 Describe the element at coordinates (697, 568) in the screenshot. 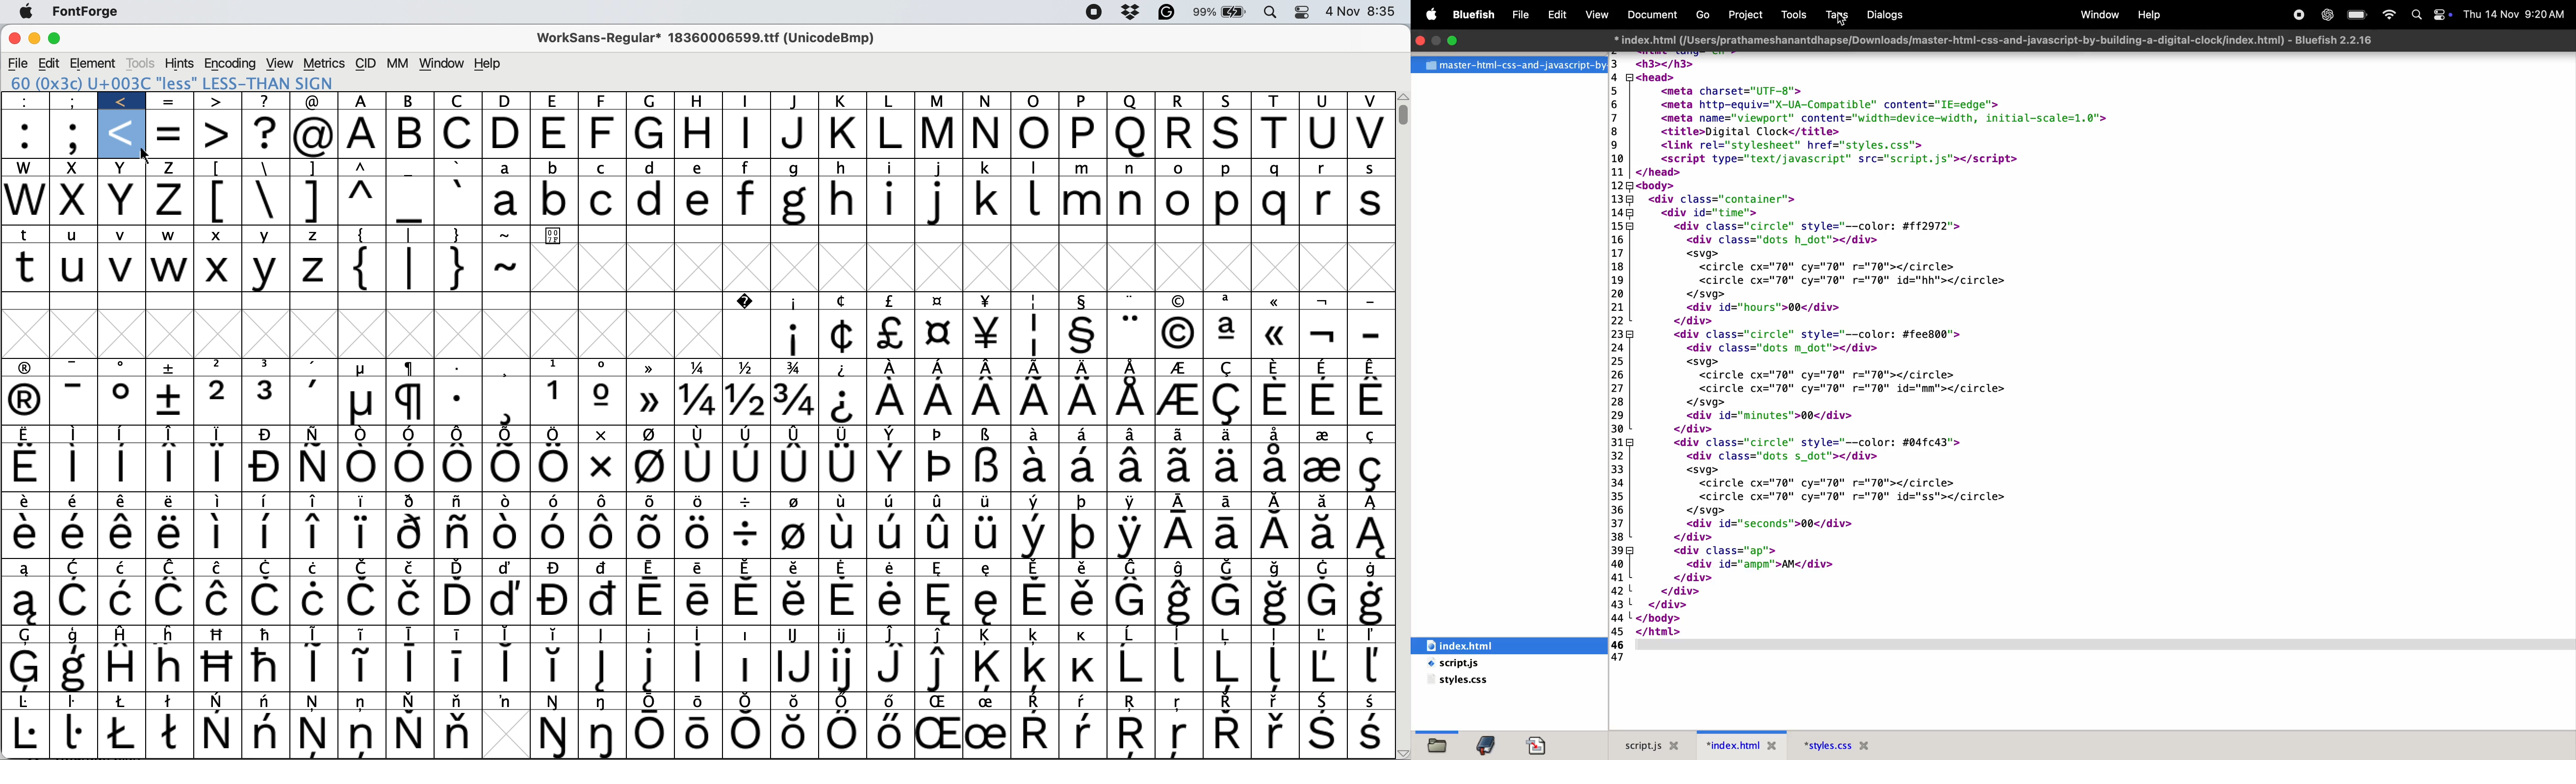

I see `Symbol` at that location.